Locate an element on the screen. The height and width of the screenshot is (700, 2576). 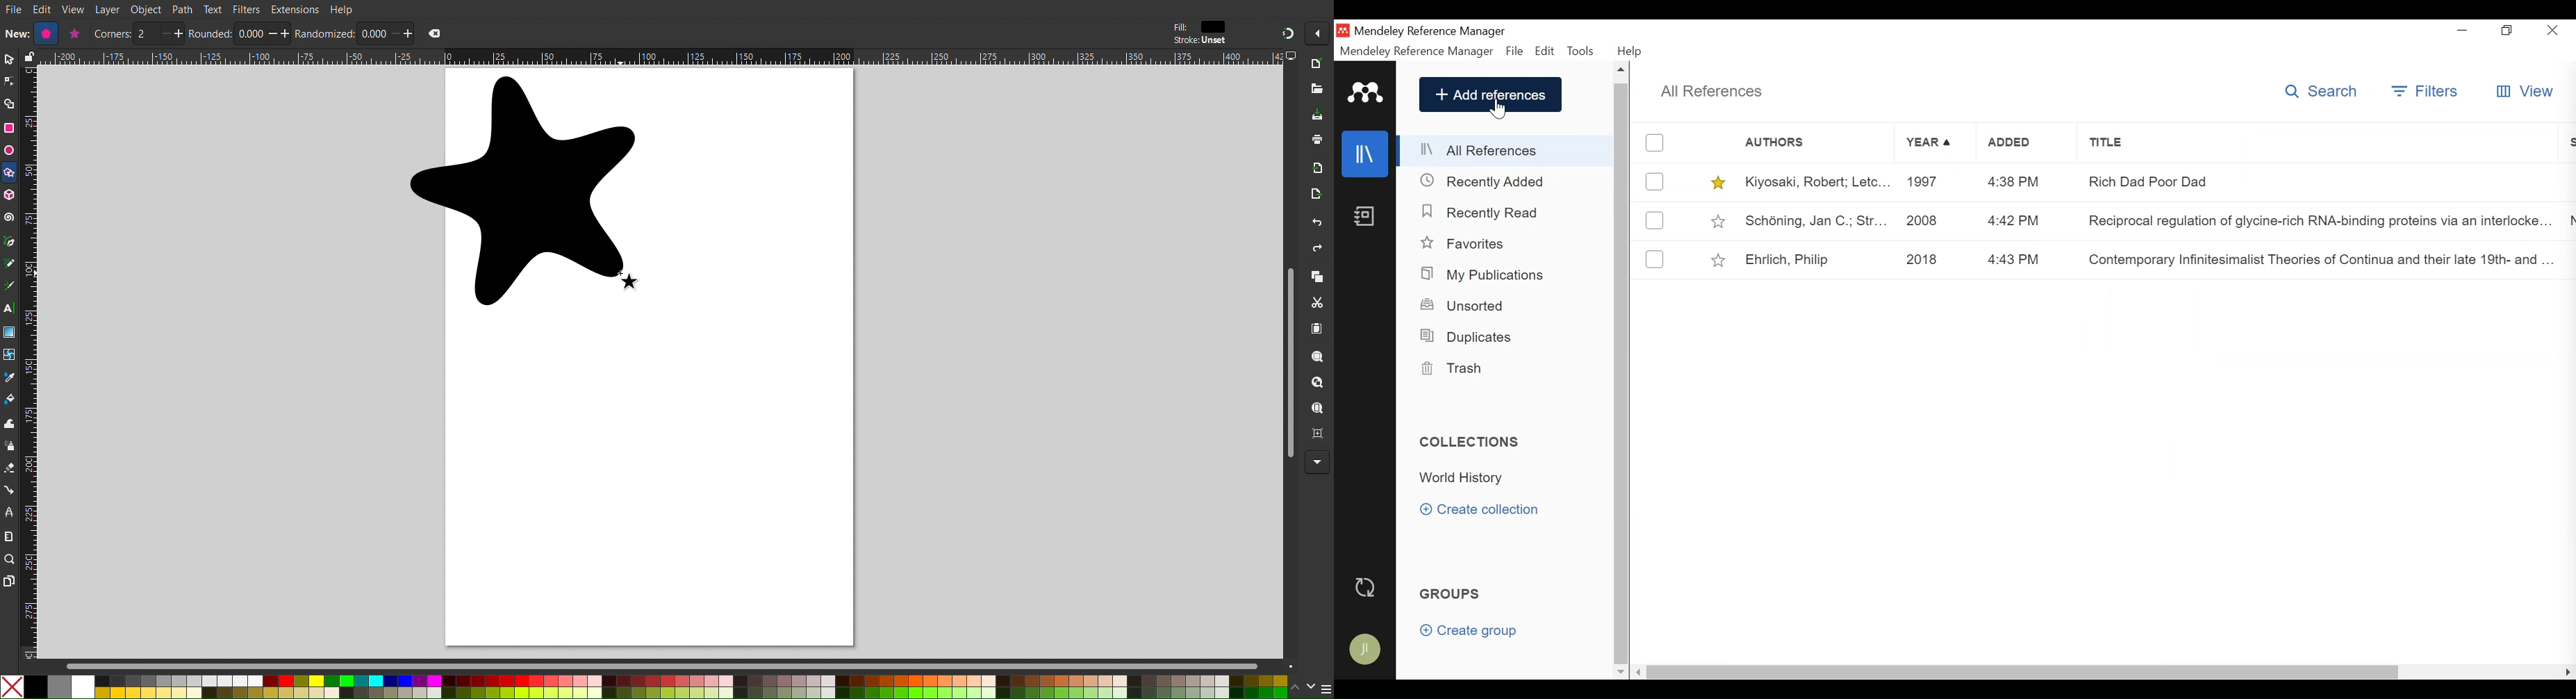
Cut is located at coordinates (1320, 304).